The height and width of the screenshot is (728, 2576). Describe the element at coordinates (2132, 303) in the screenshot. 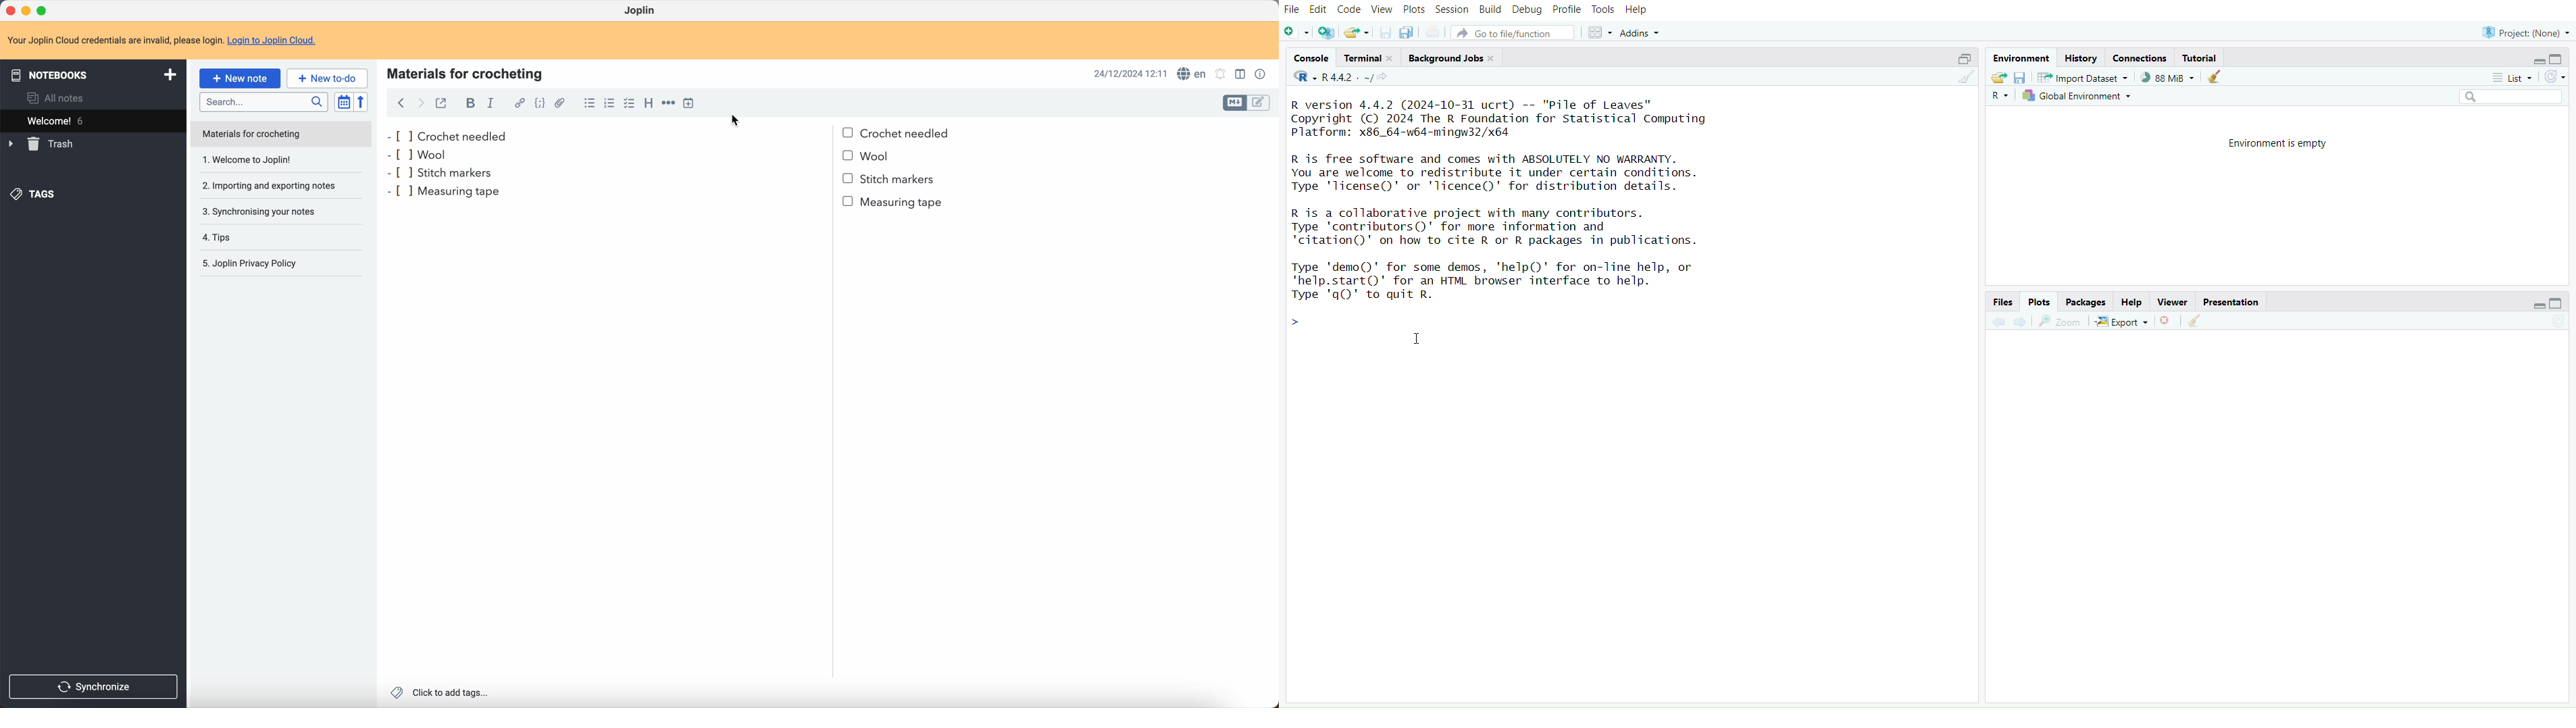

I see `help` at that location.